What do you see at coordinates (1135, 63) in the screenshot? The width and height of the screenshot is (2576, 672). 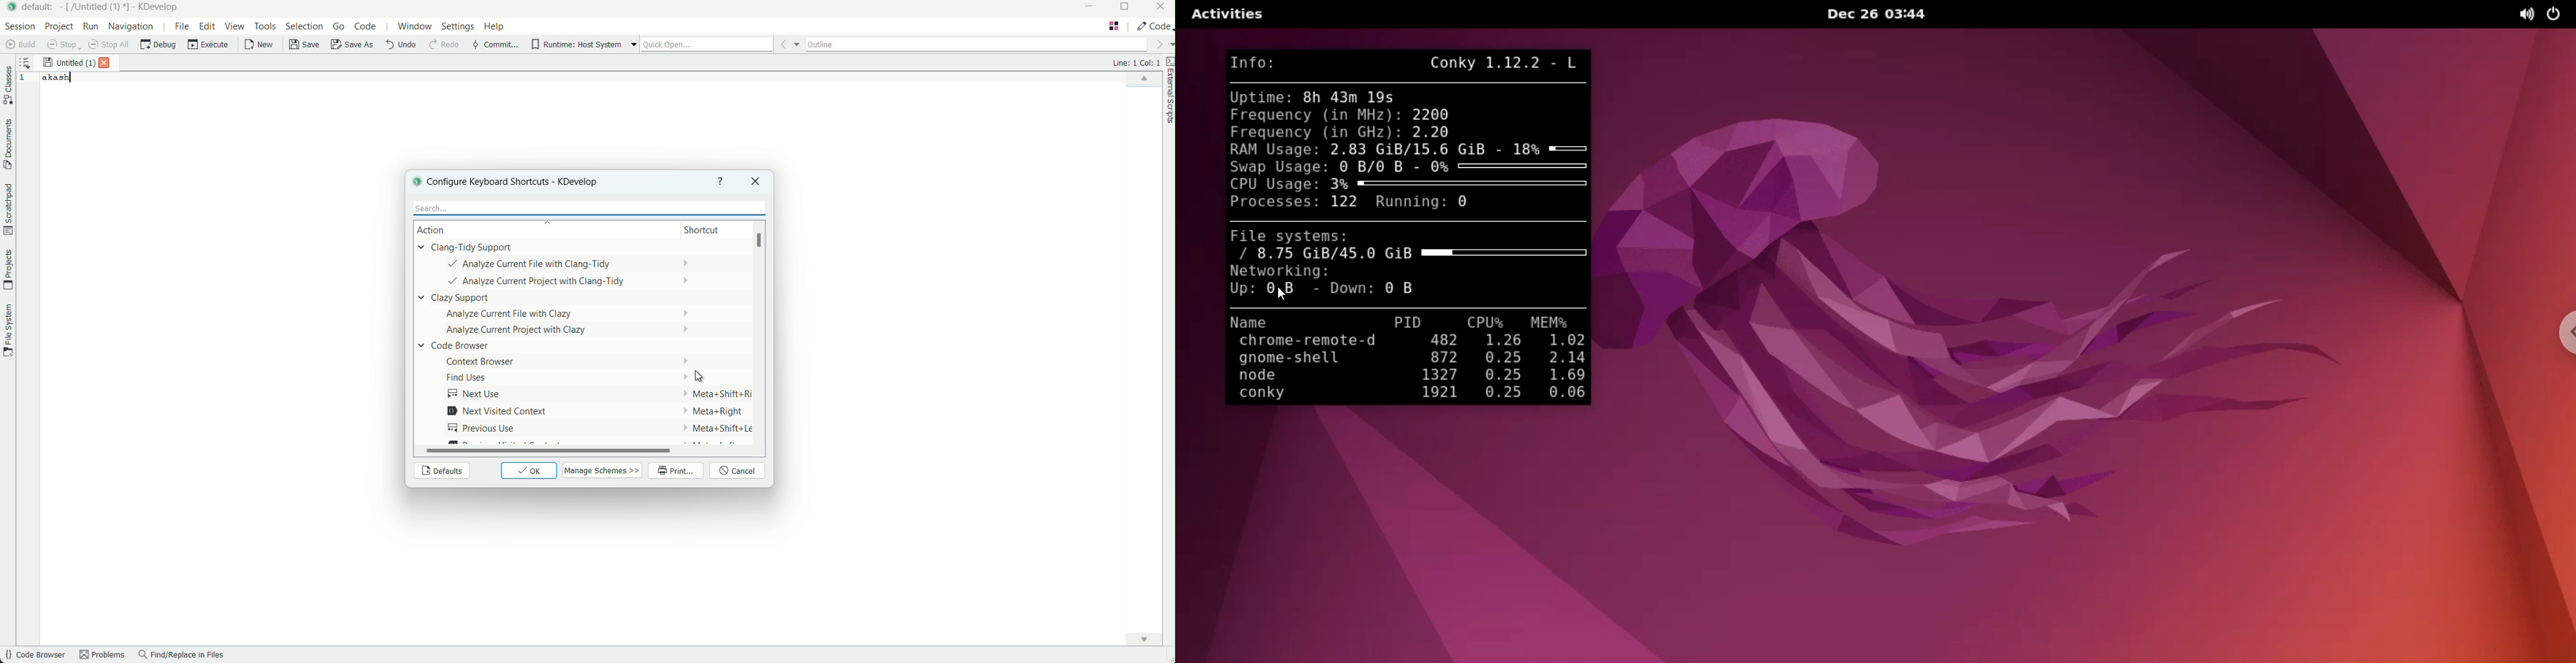 I see `cursor positions` at bounding box center [1135, 63].